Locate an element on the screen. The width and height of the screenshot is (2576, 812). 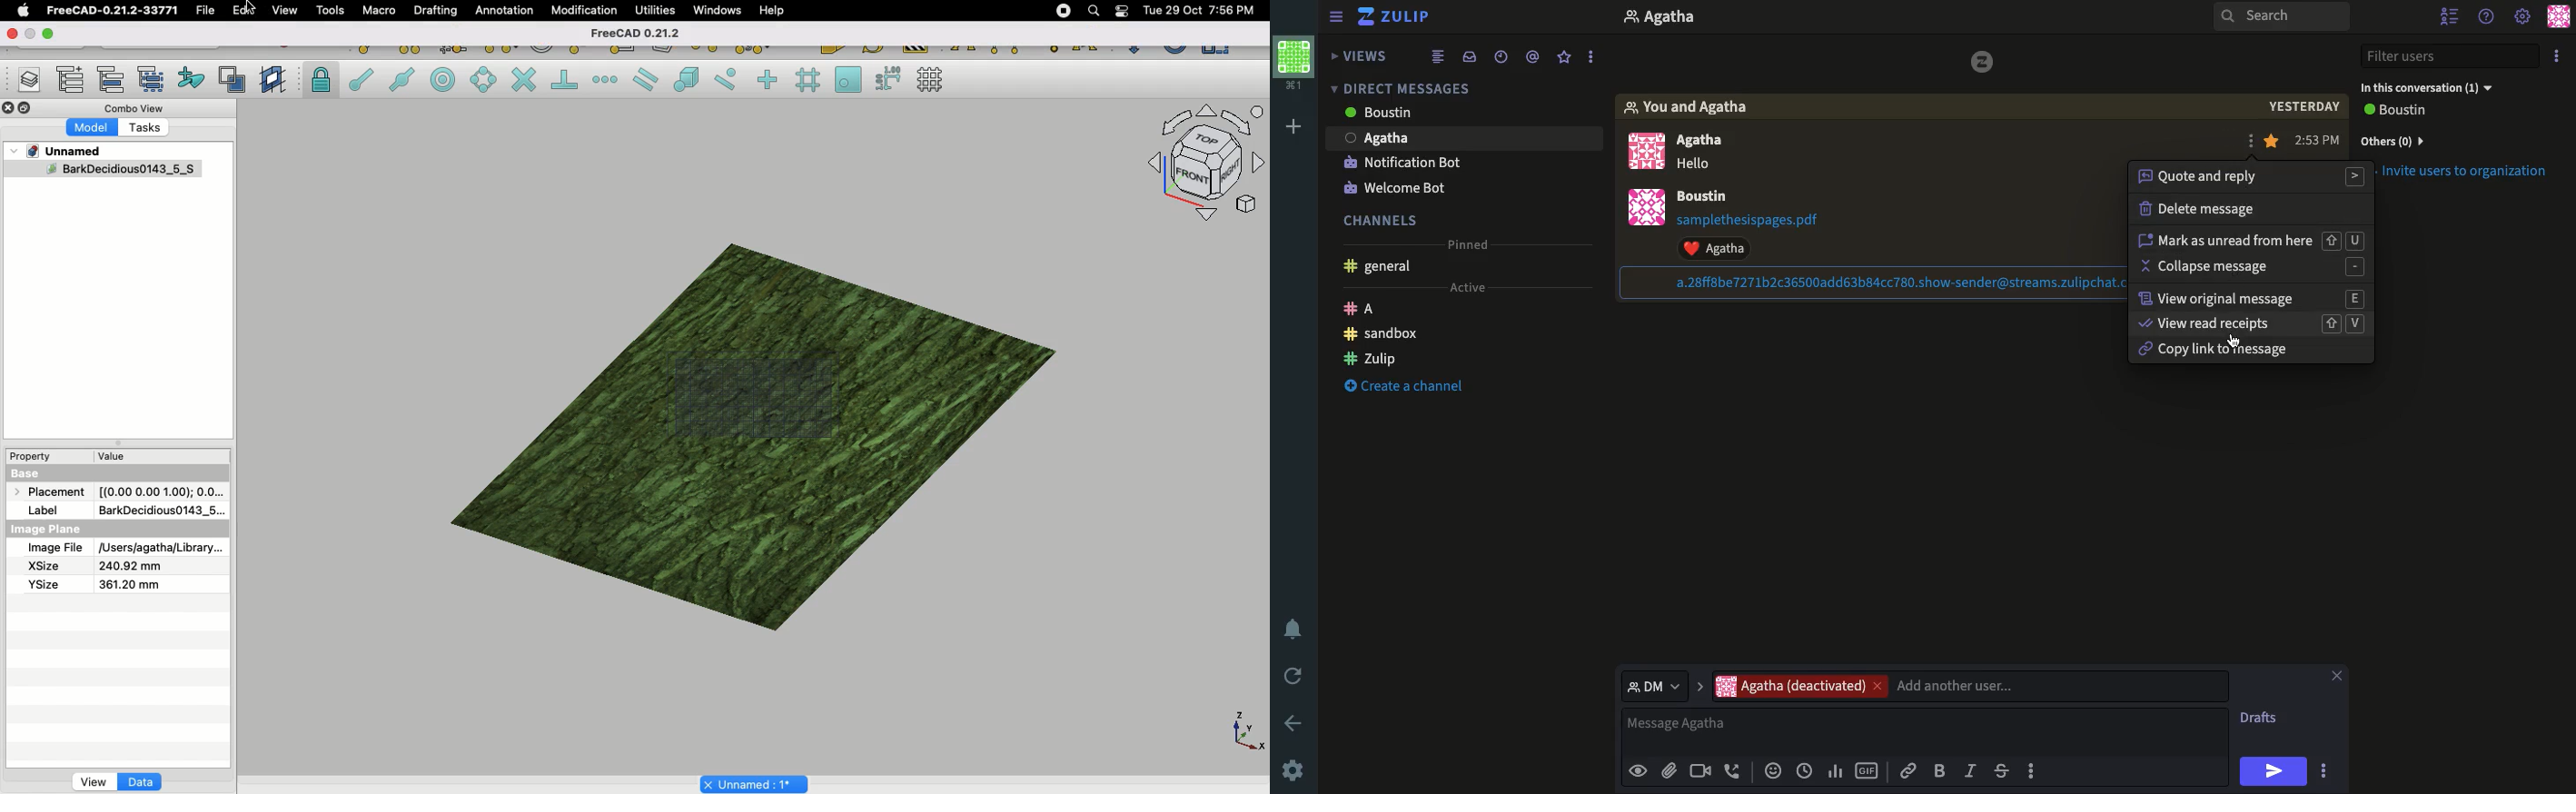
Feed is located at coordinates (1441, 55).